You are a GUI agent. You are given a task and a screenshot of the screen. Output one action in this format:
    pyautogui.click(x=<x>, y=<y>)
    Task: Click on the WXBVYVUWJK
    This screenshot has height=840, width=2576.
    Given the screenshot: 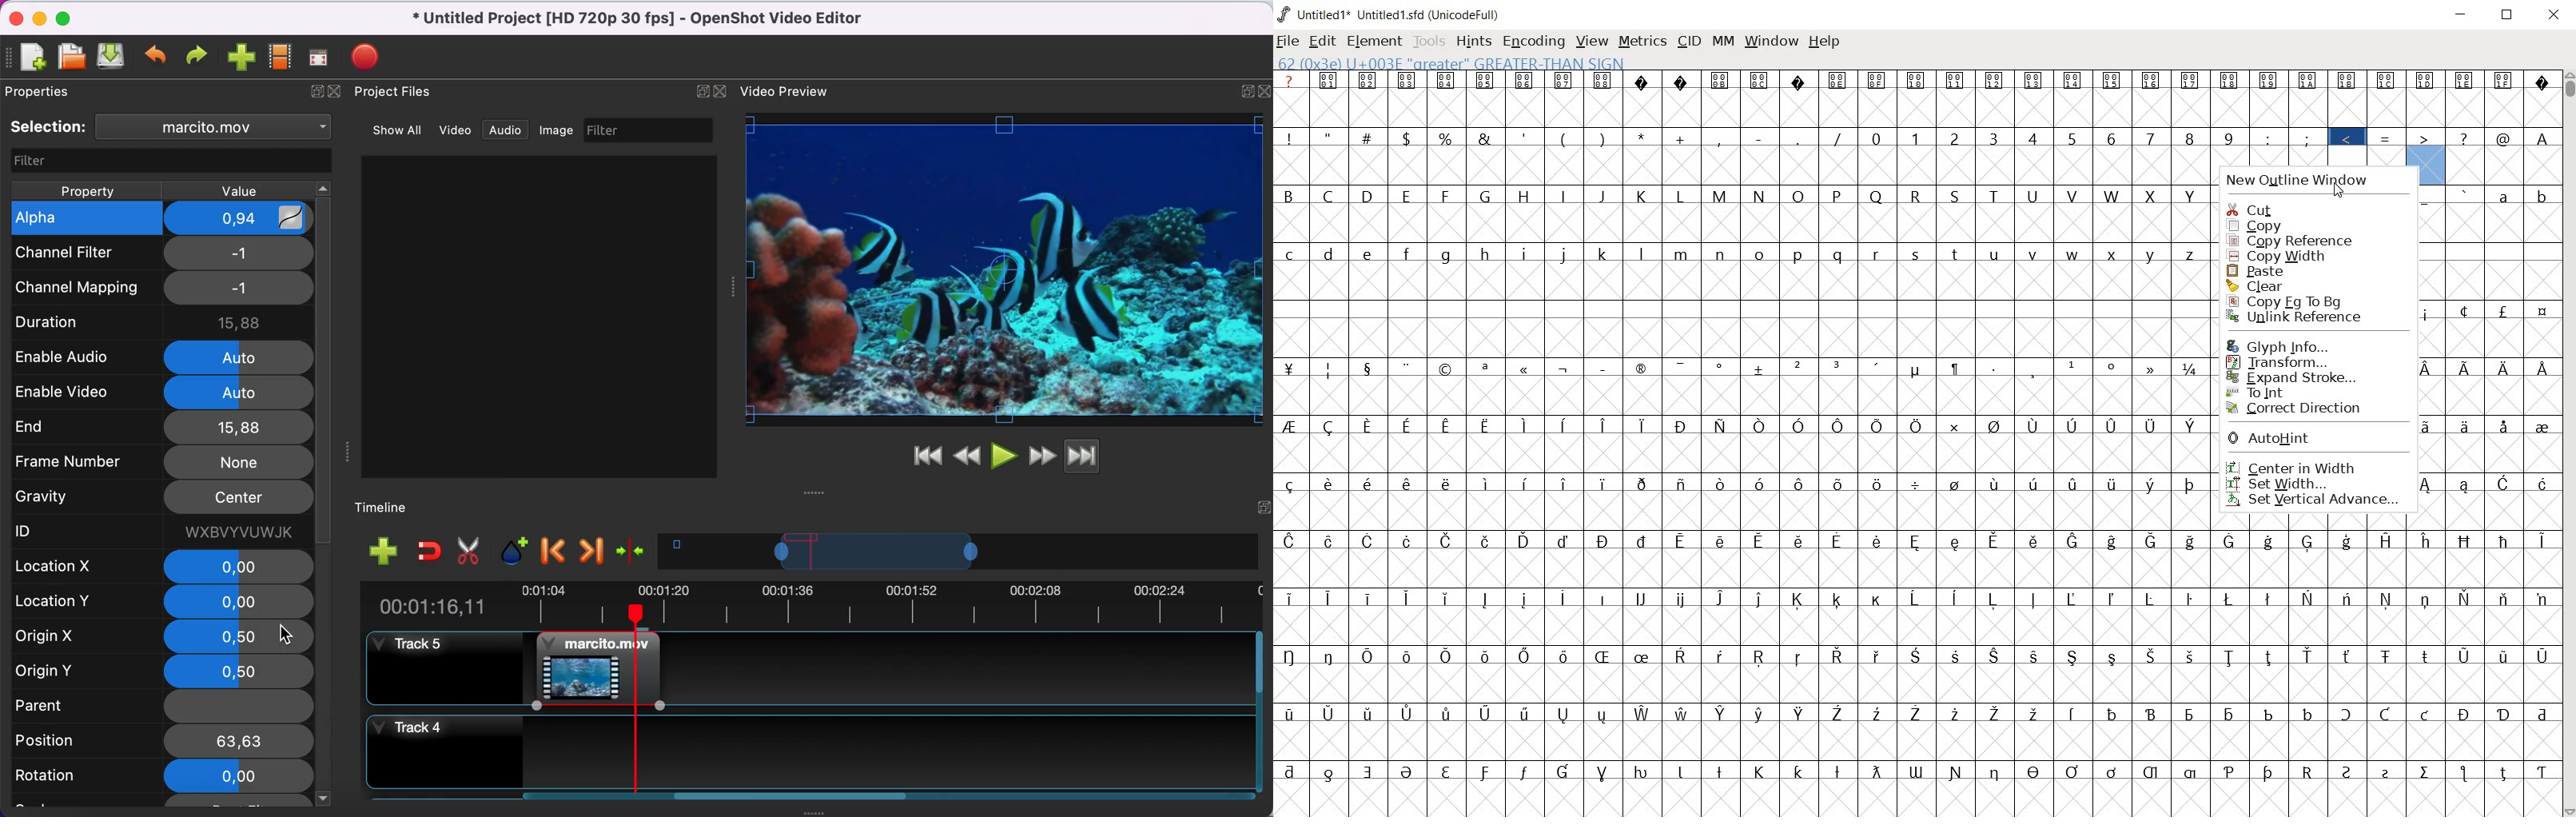 What is the action you would take?
    pyautogui.click(x=237, y=532)
    